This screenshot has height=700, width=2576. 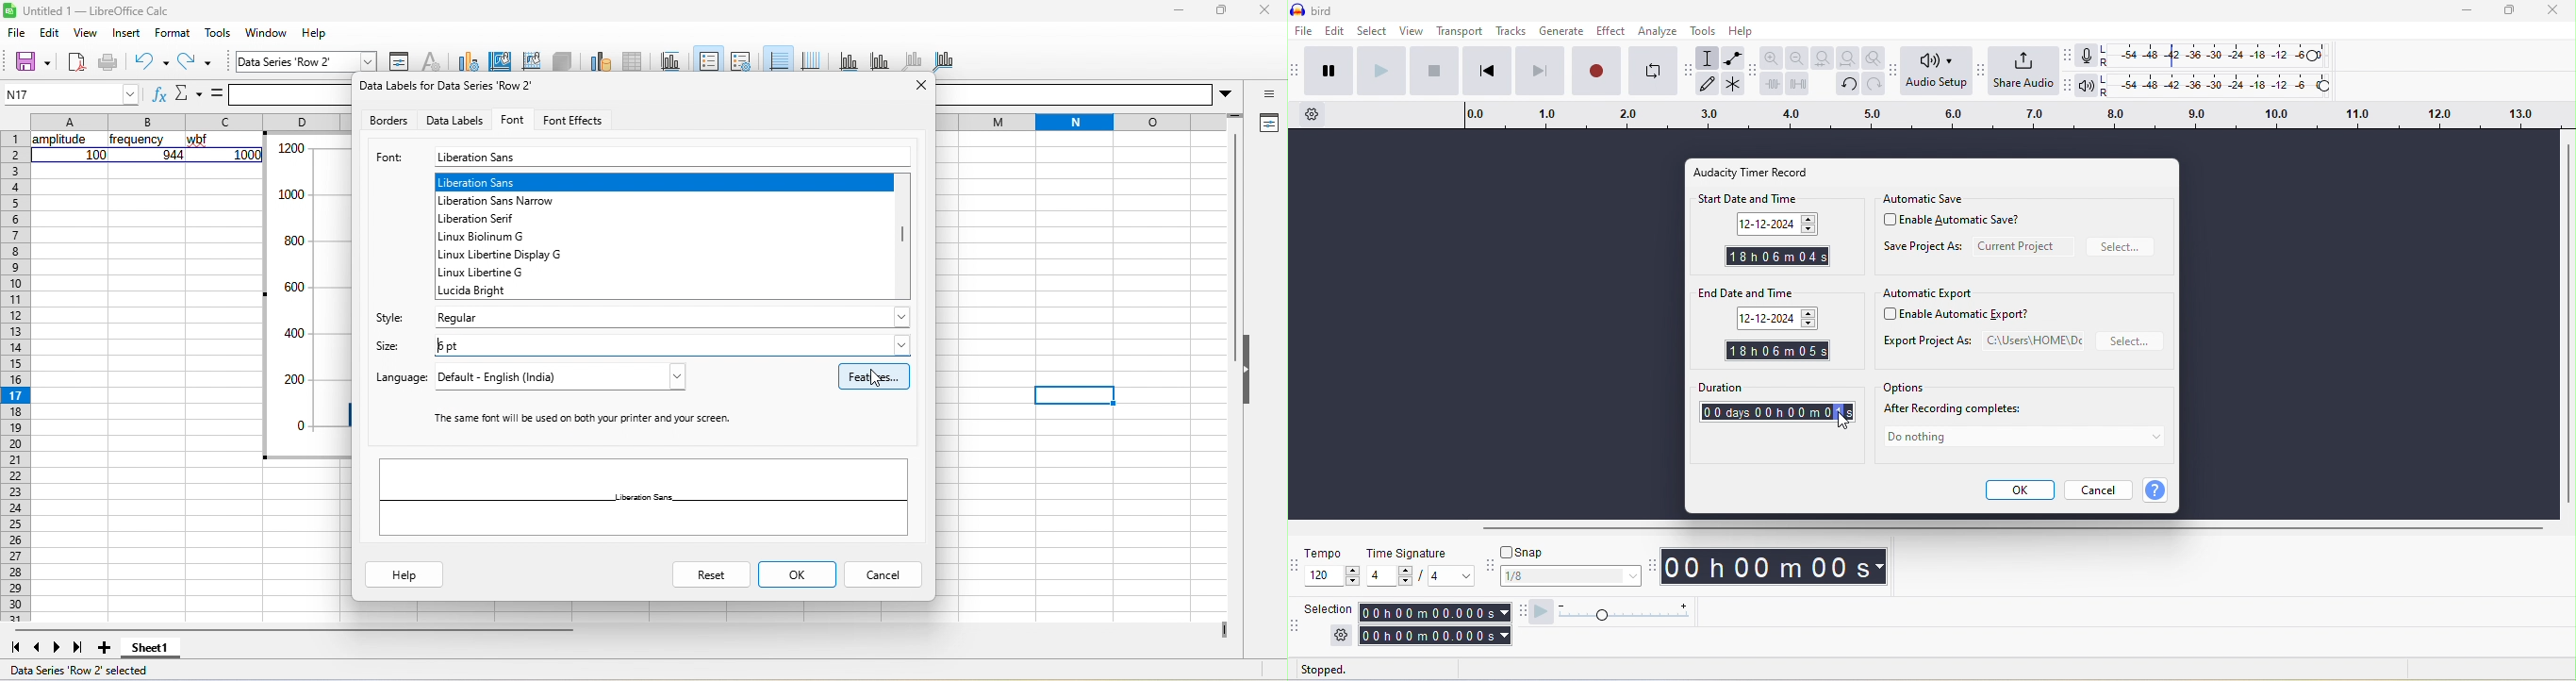 What do you see at coordinates (50, 34) in the screenshot?
I see `edit` at bounding box center [50, 34].